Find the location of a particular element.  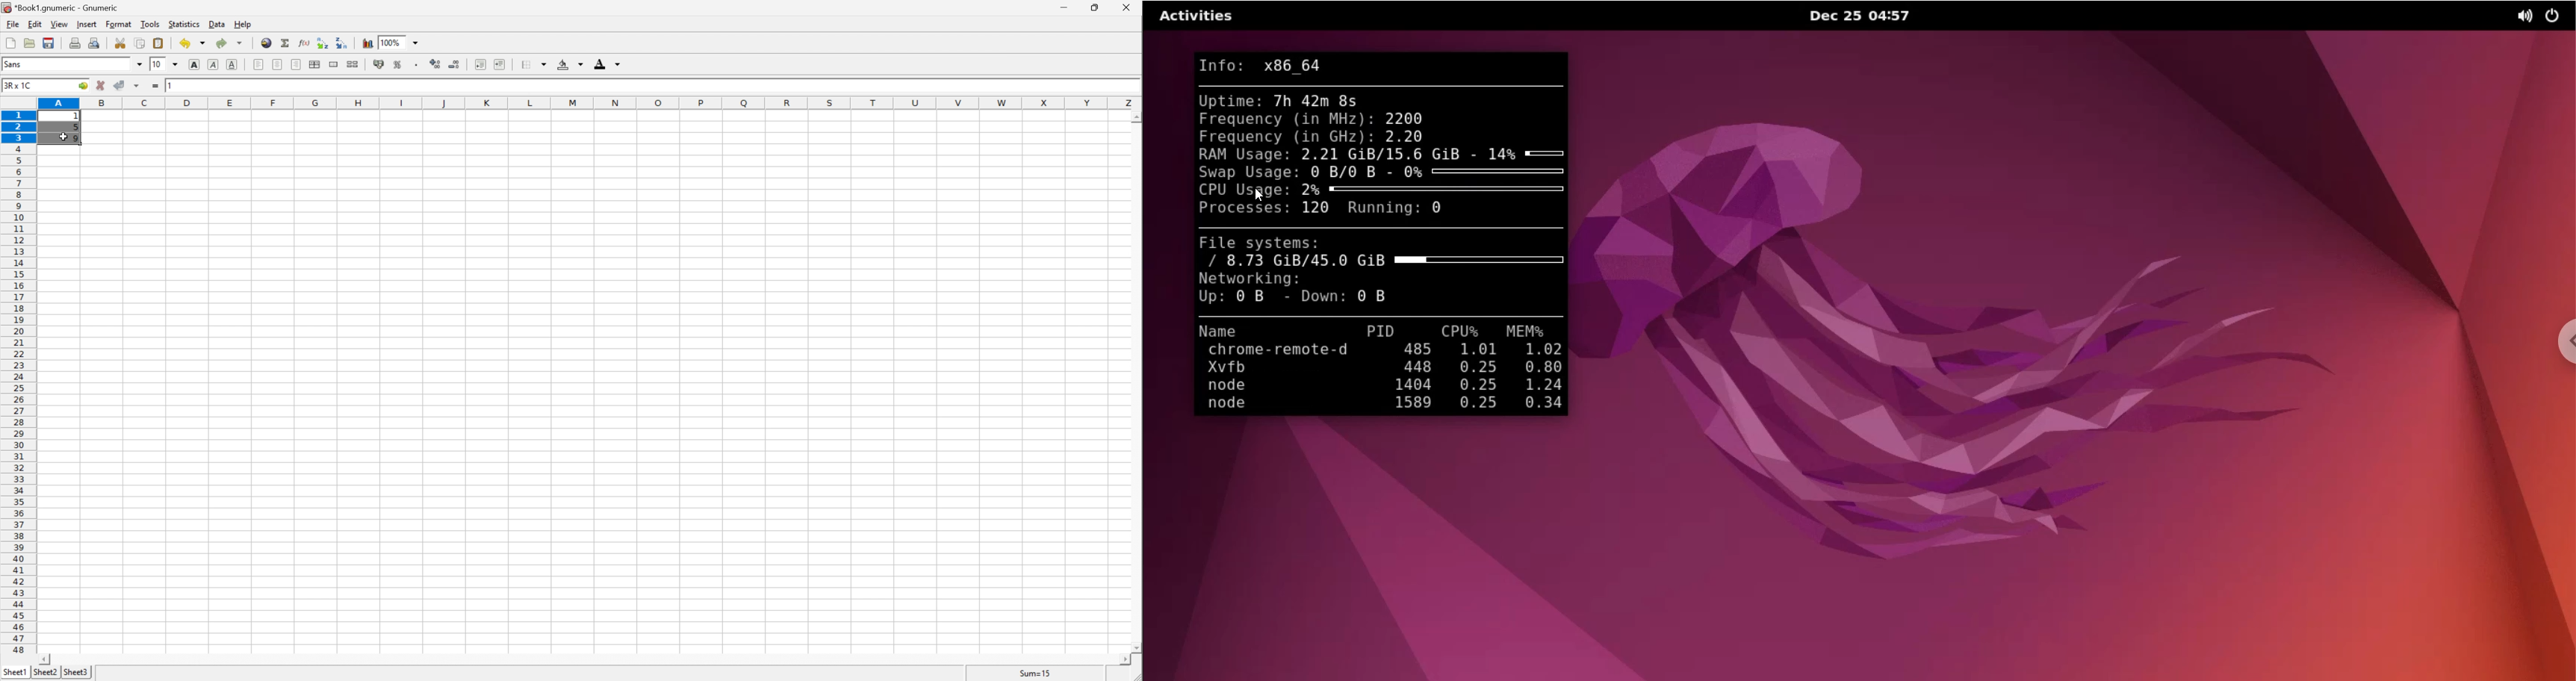

decrease number of decimals displayed is located at coordinates (454, 64).